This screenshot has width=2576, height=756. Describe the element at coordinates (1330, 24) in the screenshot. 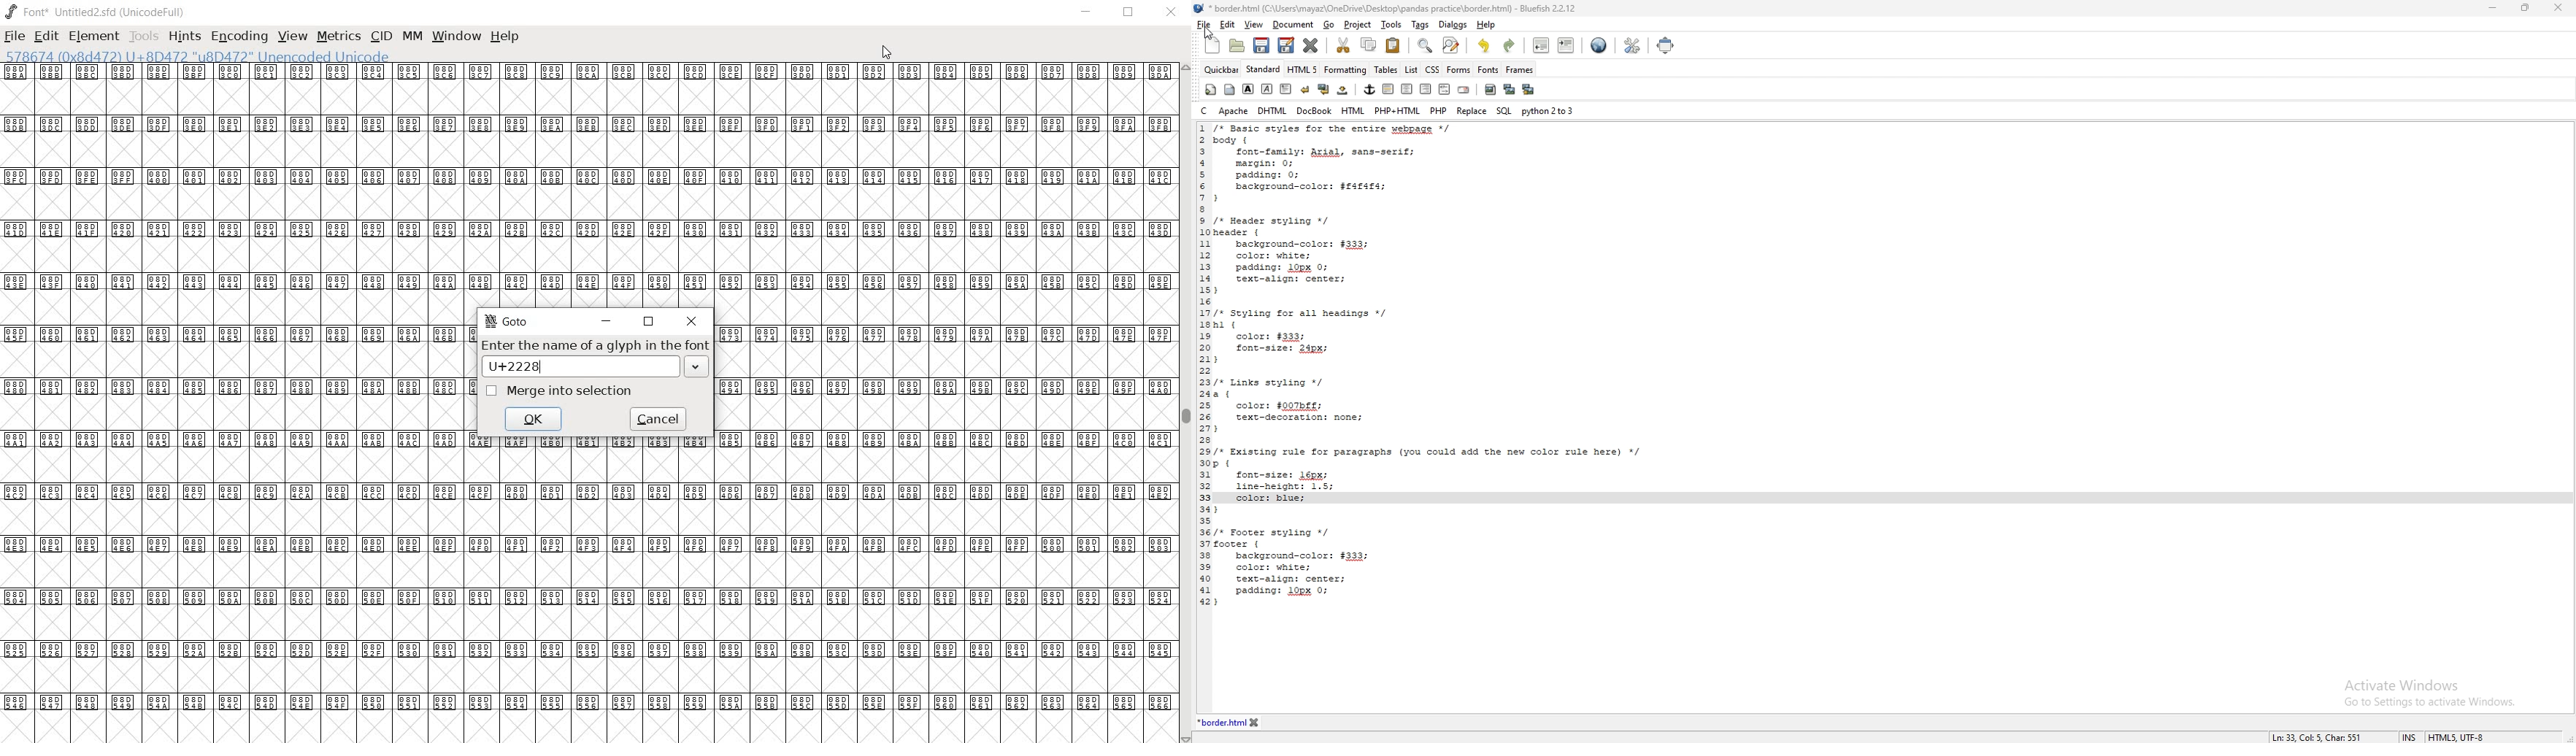

I see `go` at that location.